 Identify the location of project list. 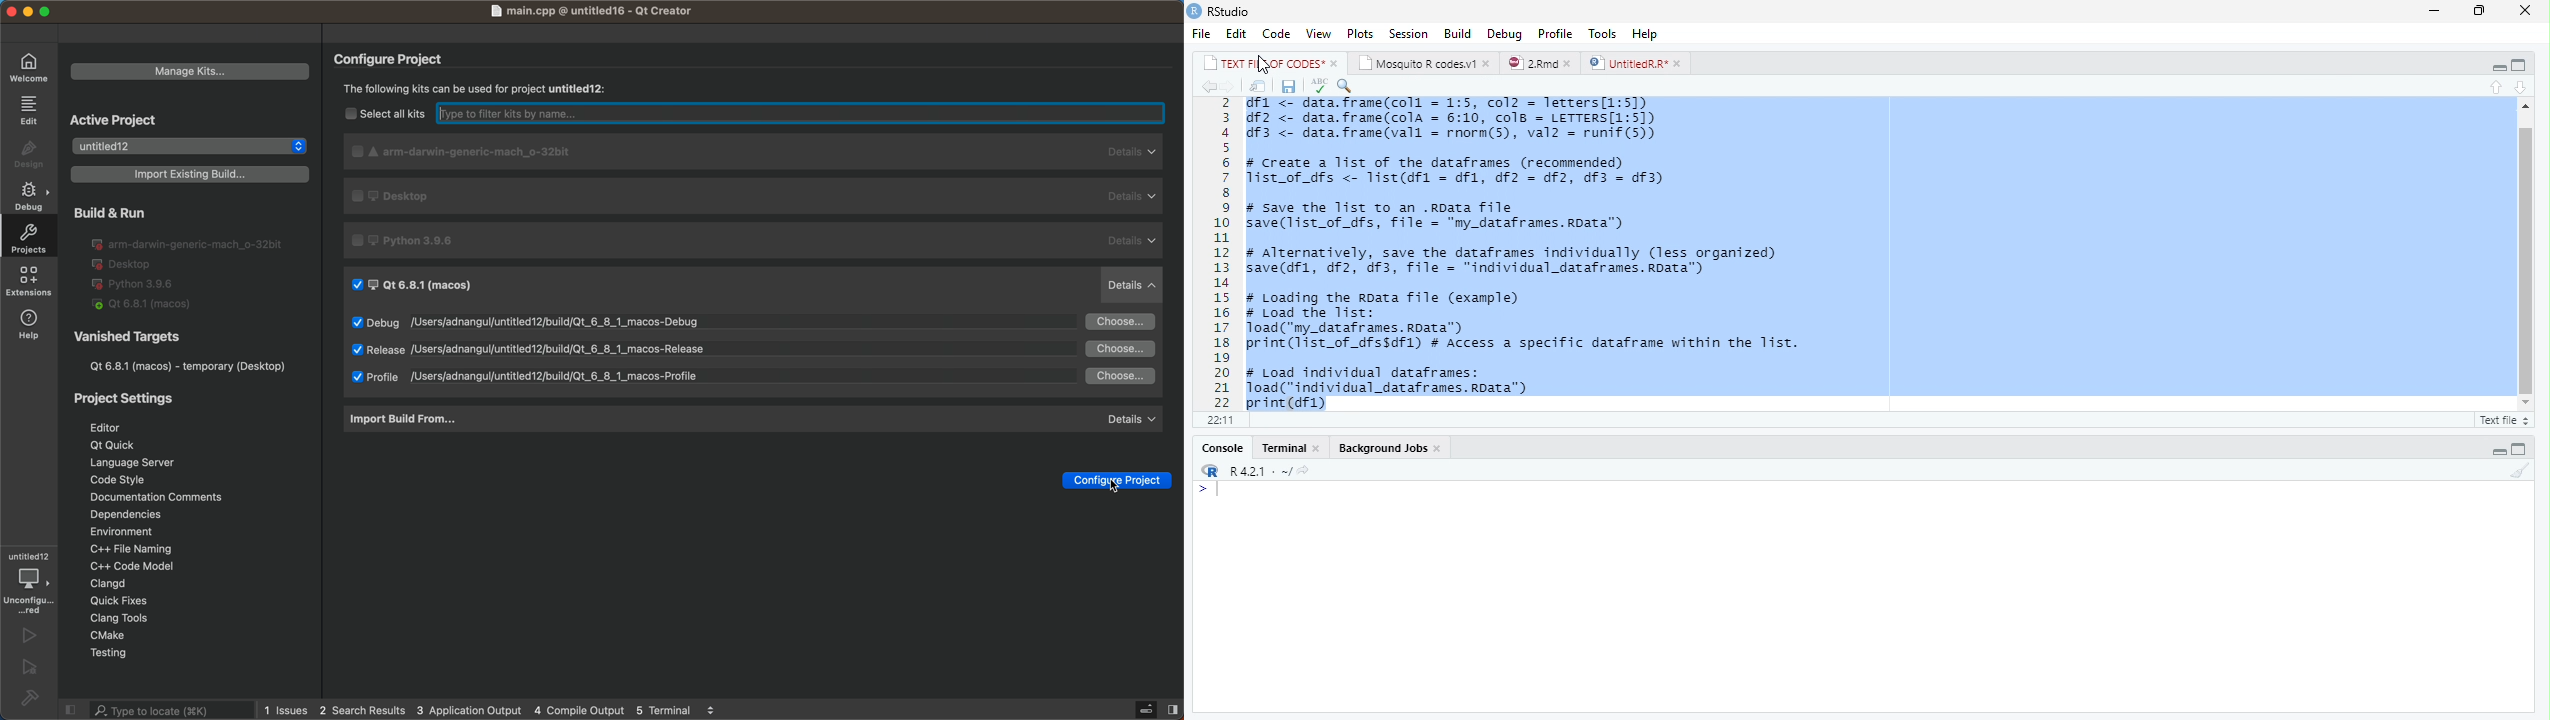
(187, 145).